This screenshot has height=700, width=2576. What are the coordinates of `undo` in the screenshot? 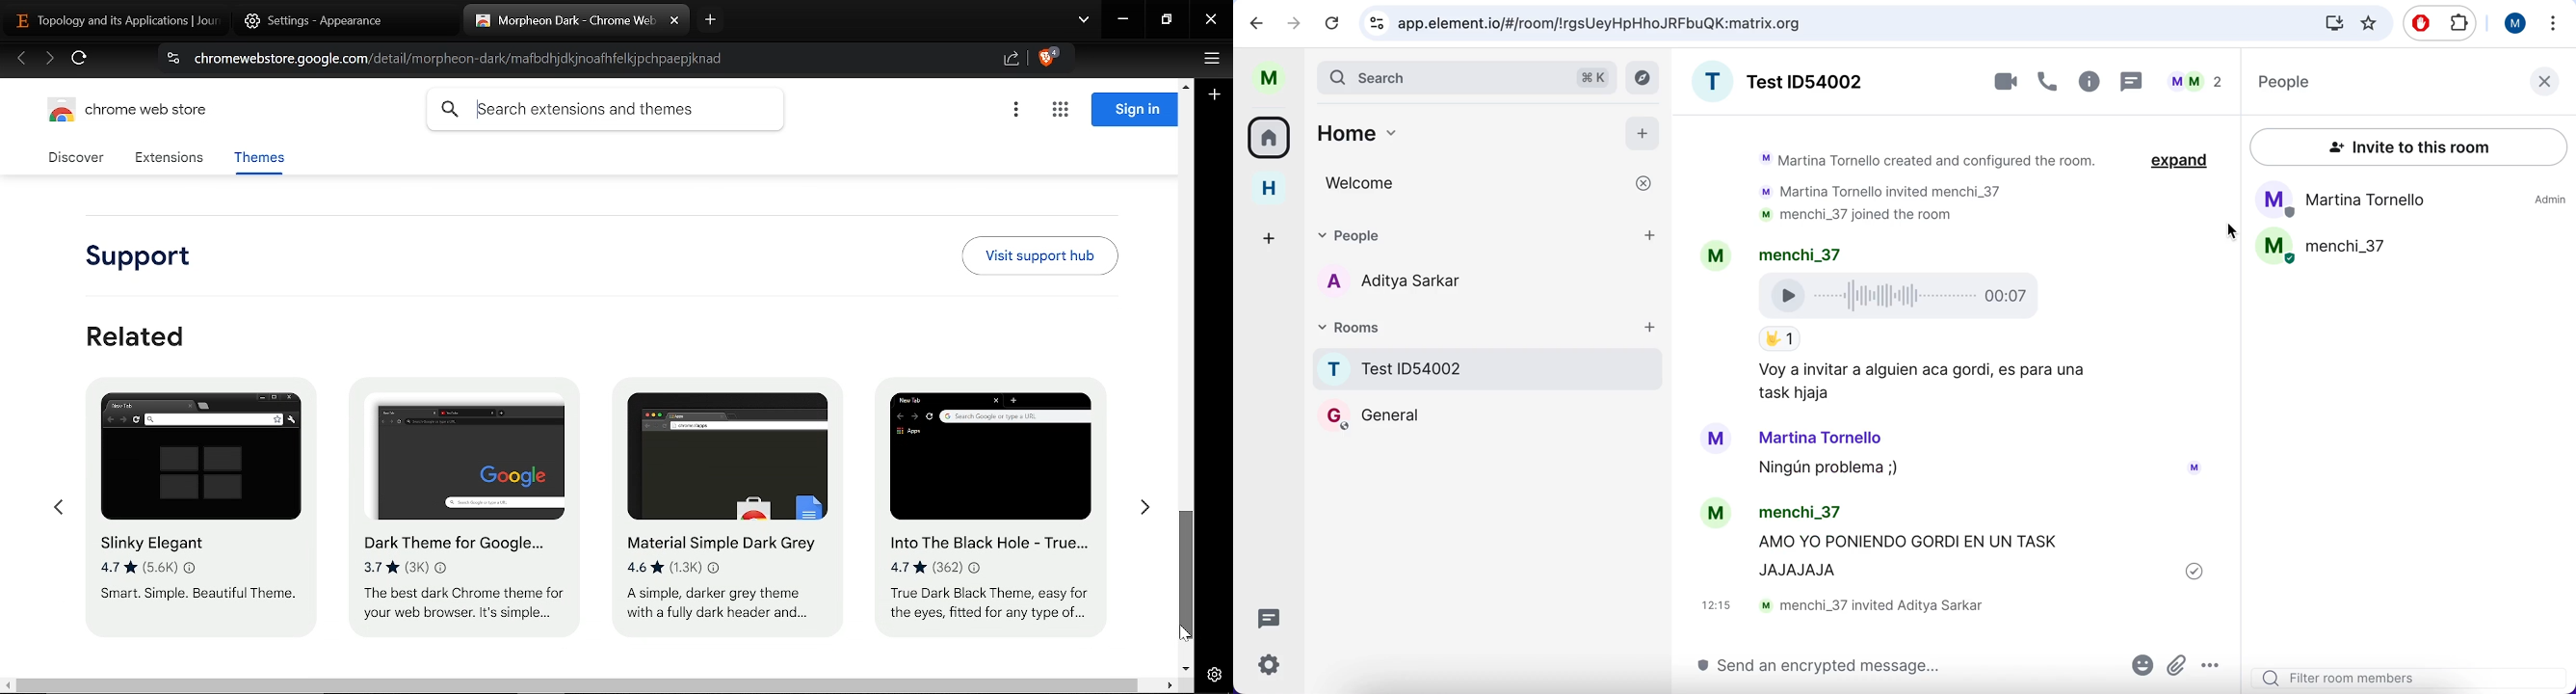 It's located at (1261, 25).